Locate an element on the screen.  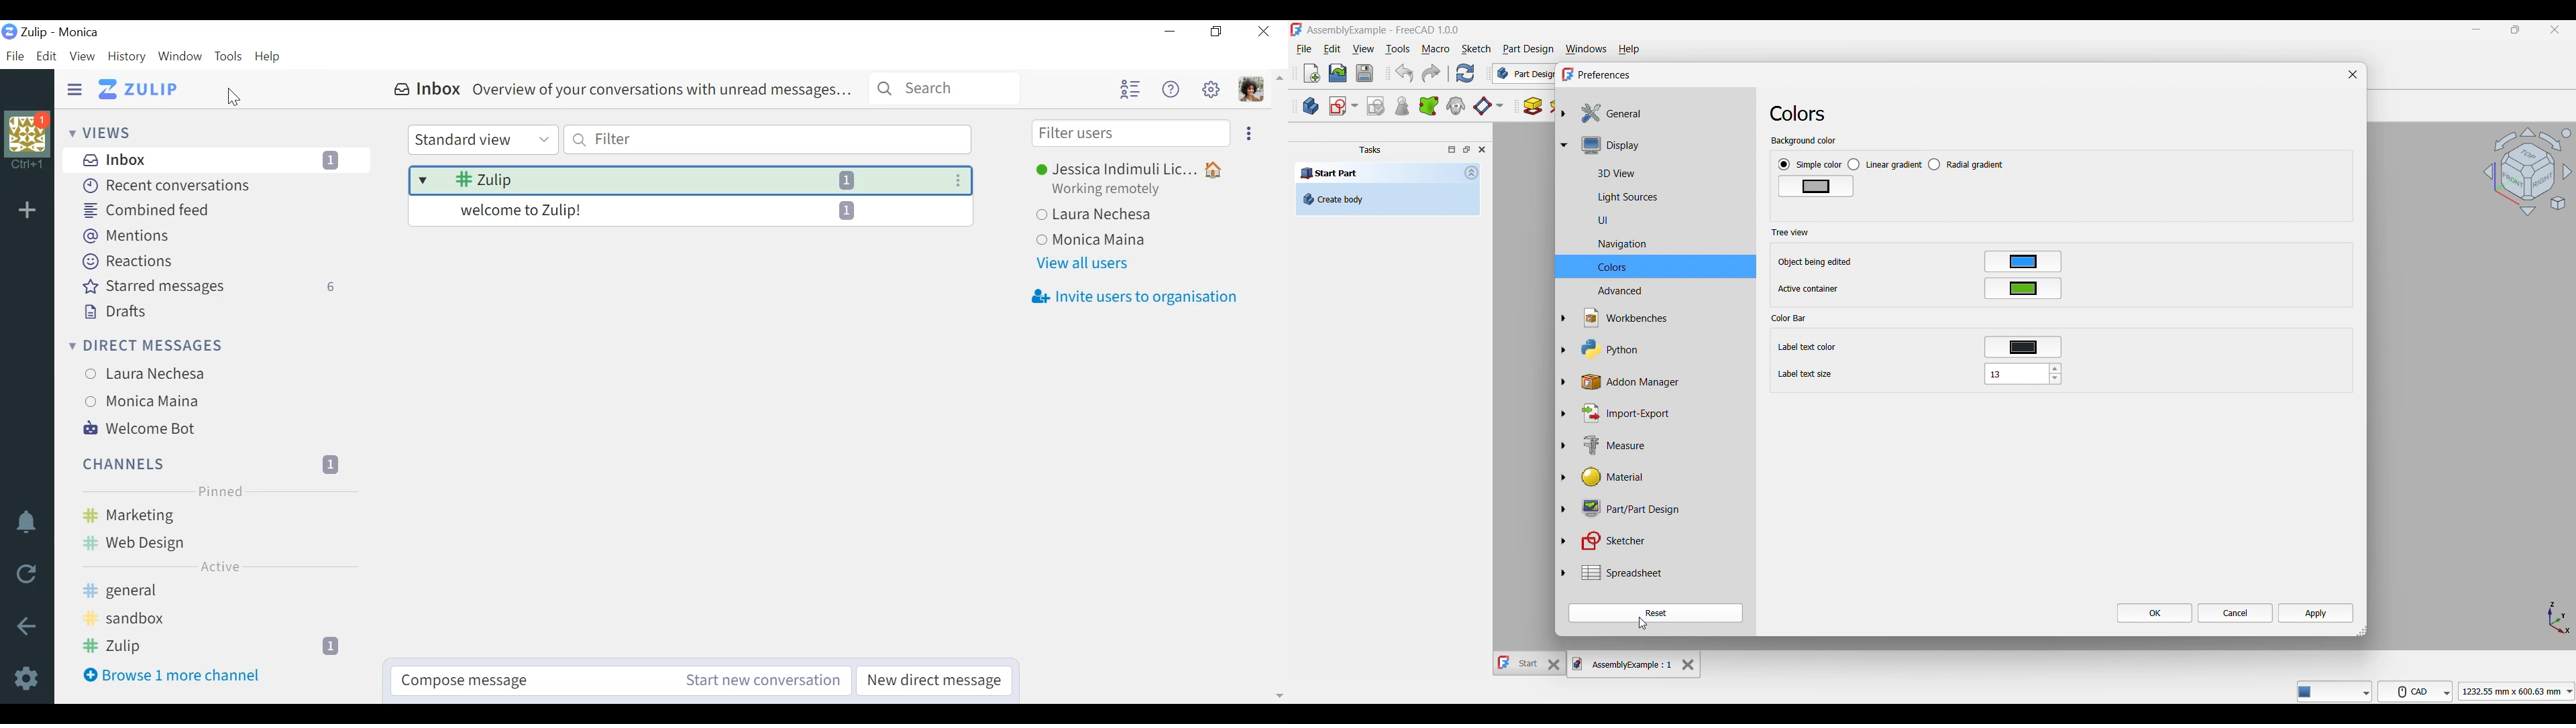
Add organisation is located at coordinates (31, 210).